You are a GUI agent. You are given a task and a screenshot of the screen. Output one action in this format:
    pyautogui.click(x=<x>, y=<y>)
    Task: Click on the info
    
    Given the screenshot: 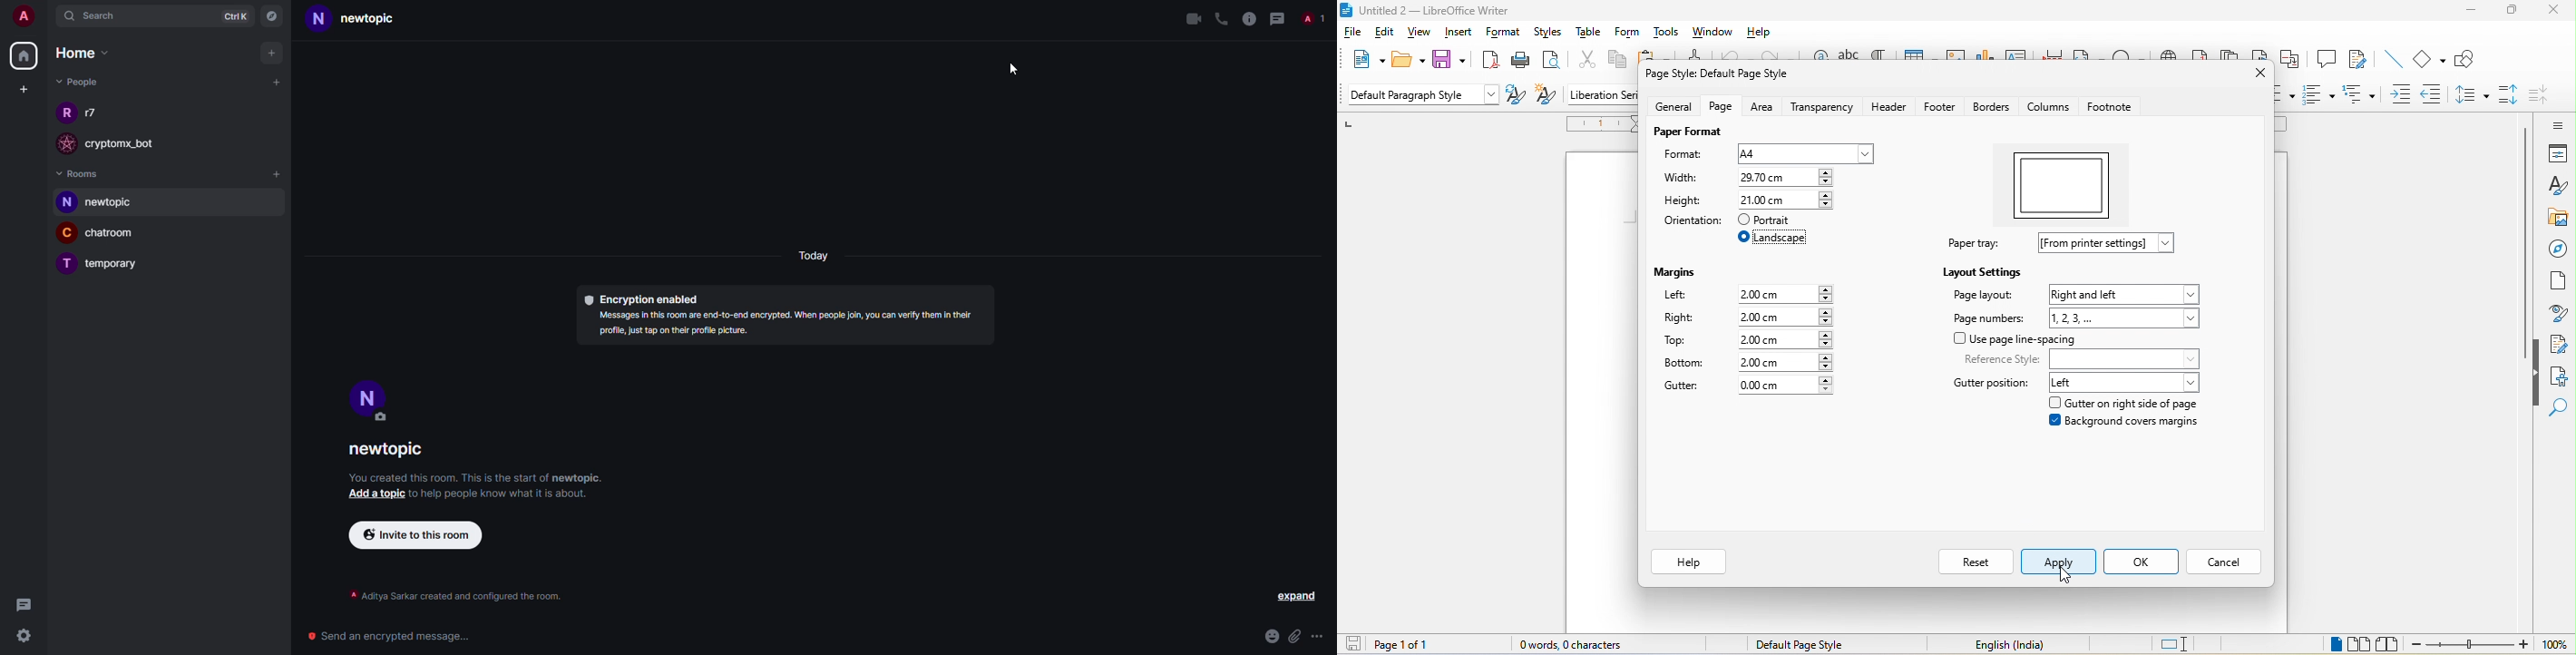 What is the action you would take?
    pyautogui.click(x=456, y=598)
    